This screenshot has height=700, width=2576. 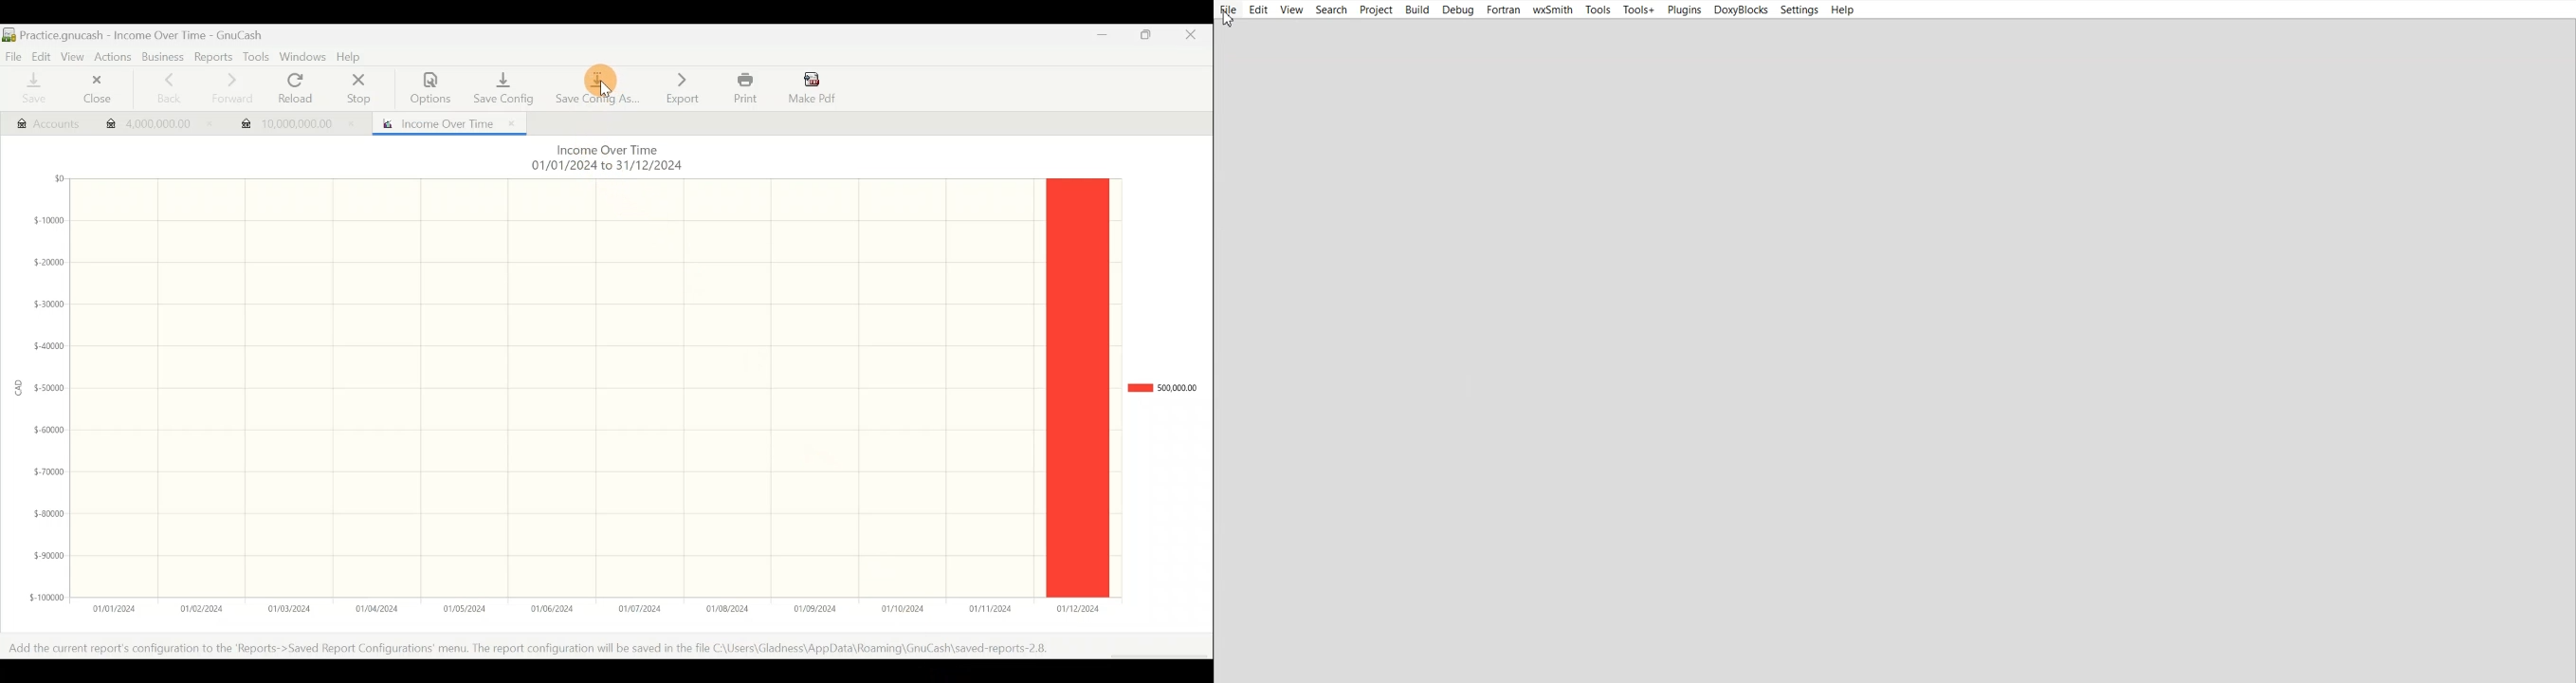 I want to click on Debug, so click(x=1458, y=10).